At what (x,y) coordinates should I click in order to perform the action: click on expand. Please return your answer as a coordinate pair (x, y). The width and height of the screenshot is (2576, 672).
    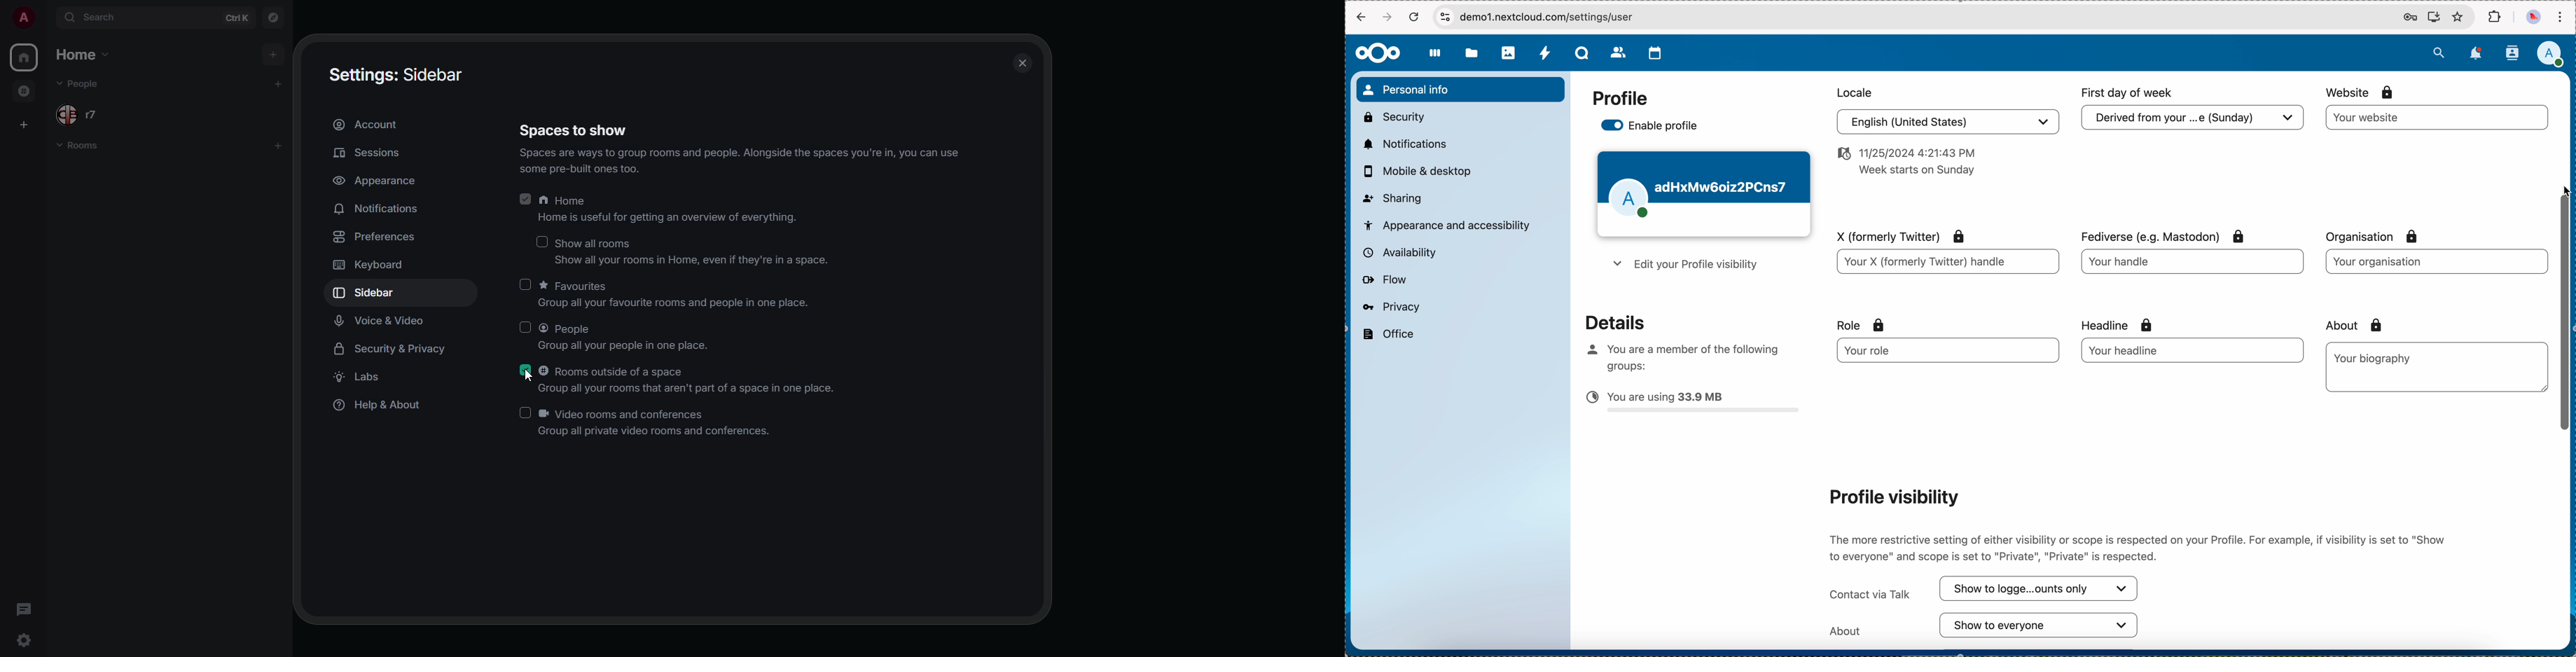
    Looking at the image, I should click on (48, 16).